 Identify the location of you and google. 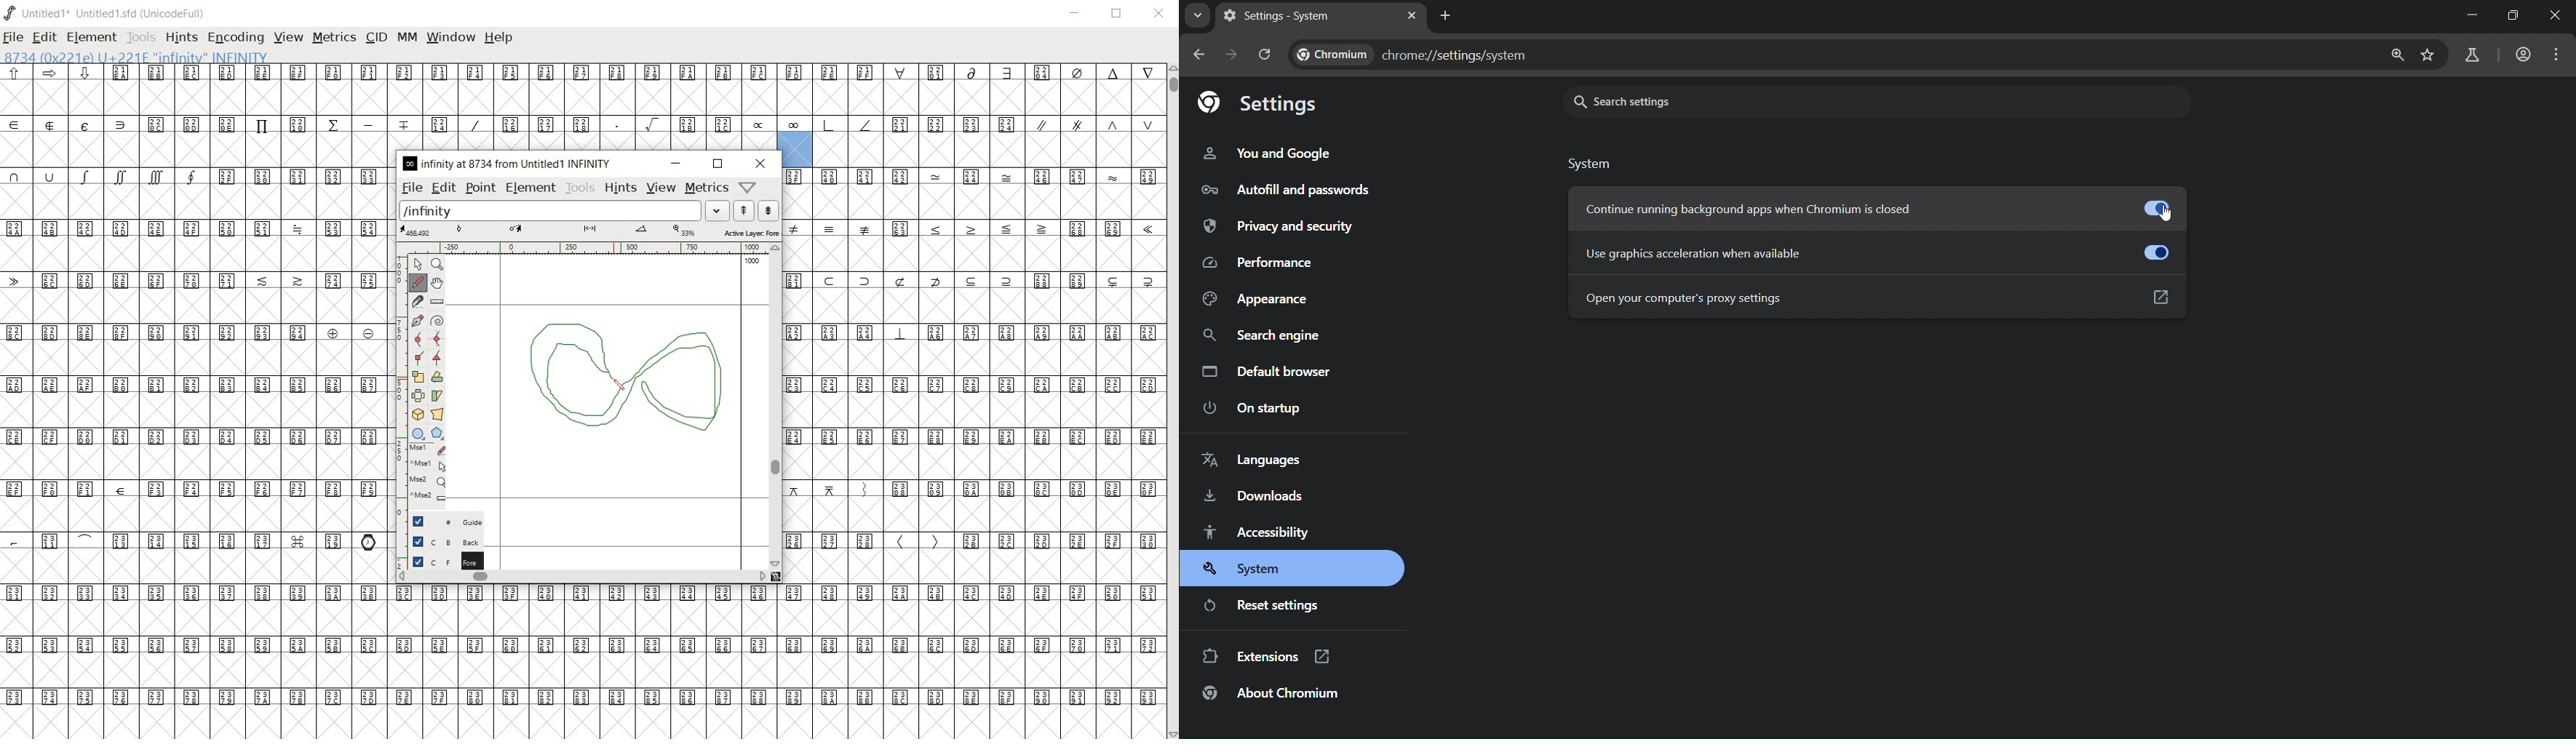
(1273, 154).